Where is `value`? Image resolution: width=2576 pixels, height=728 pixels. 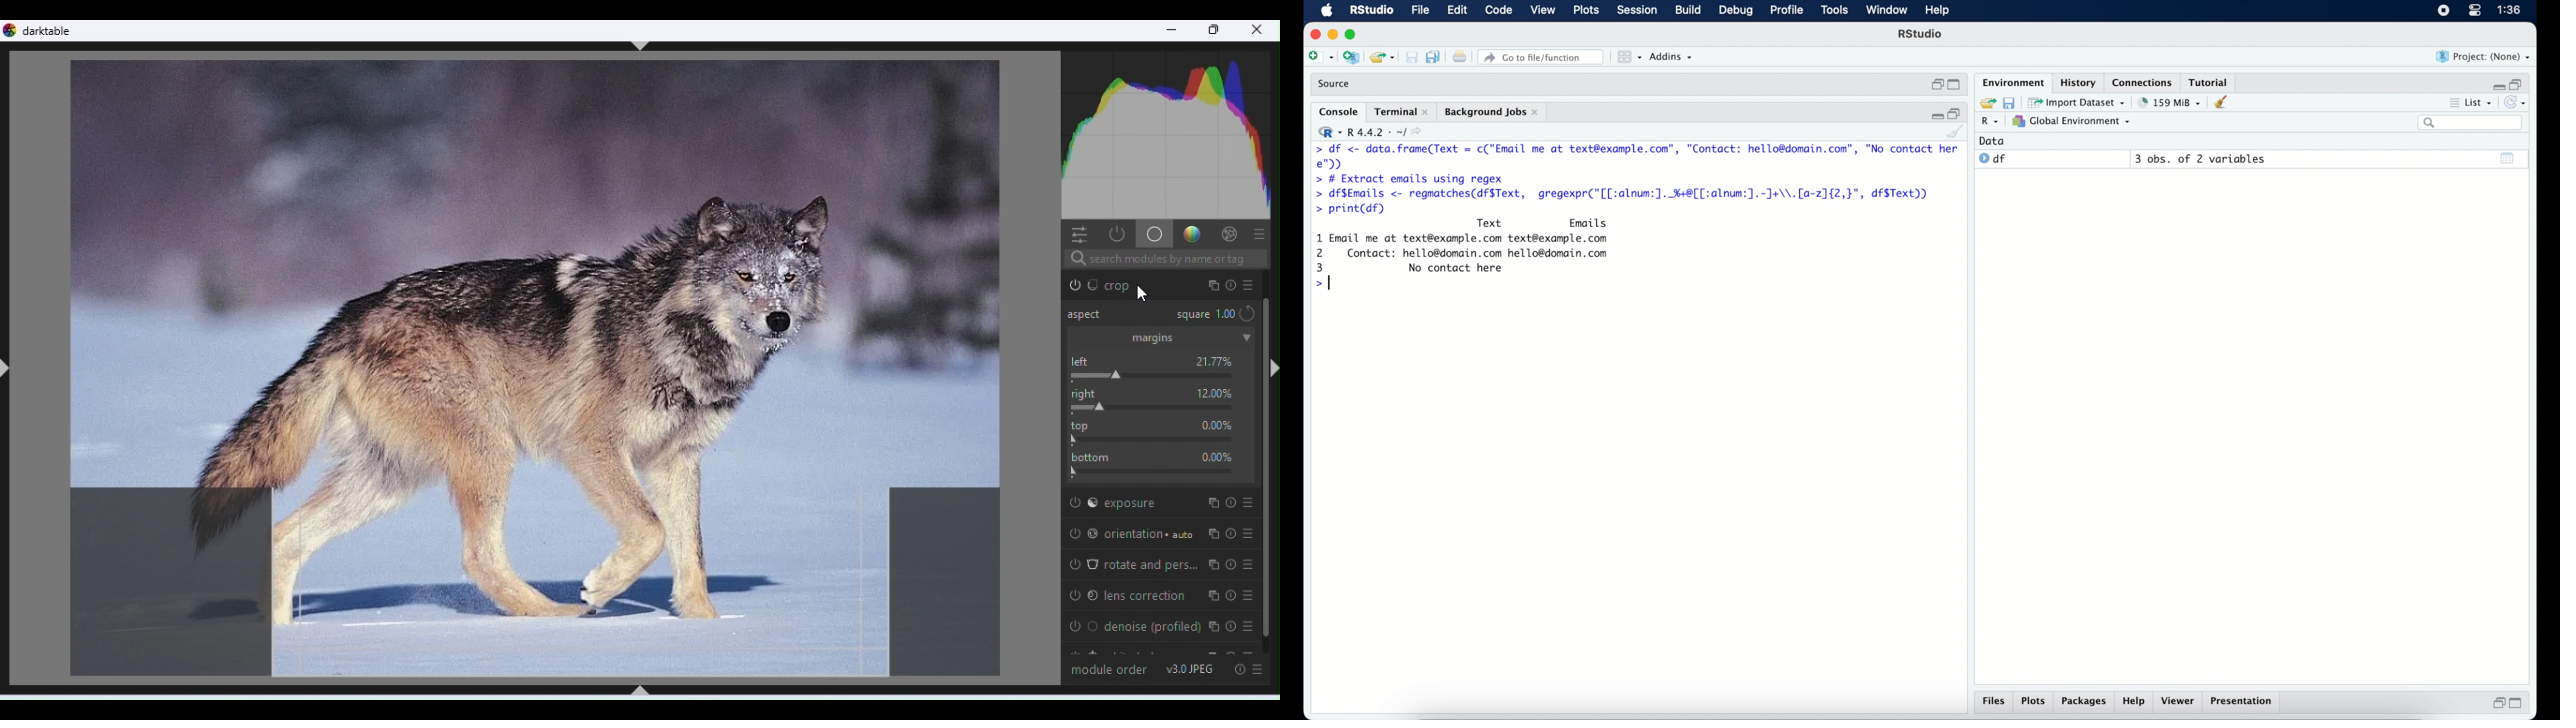 value is located at coordinates (1215, 361).